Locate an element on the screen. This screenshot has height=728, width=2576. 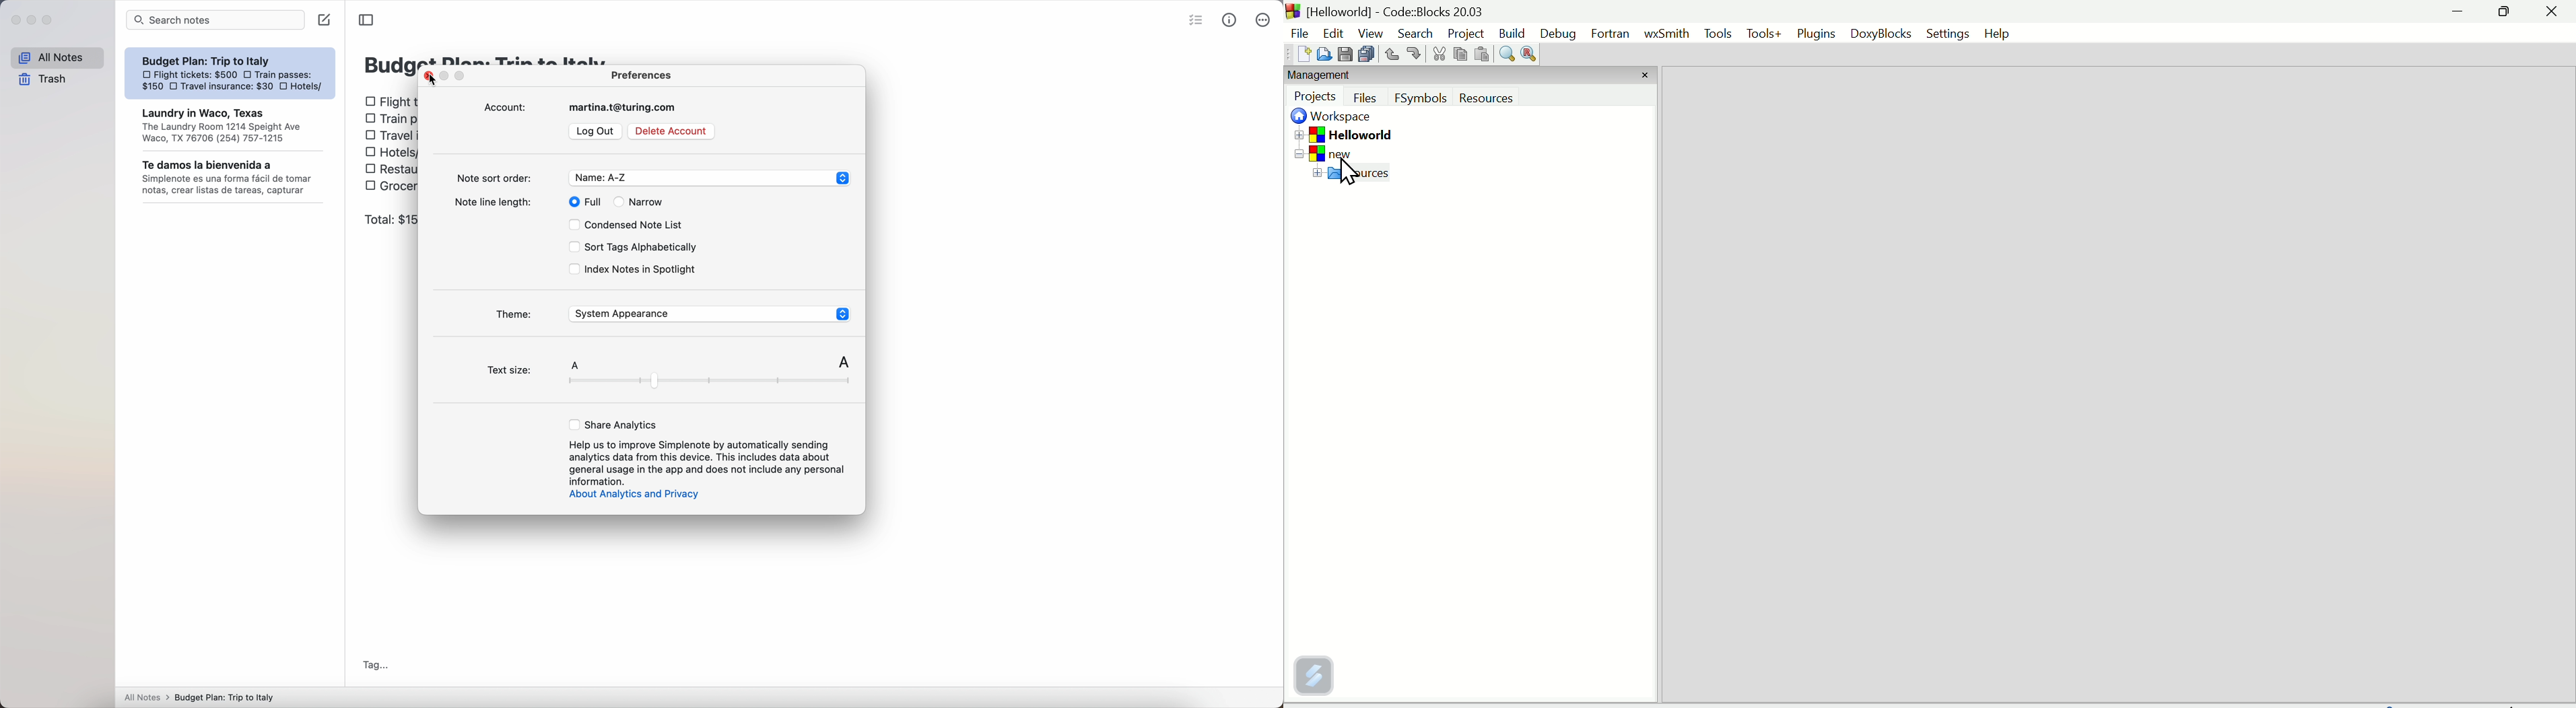
All notes is located at coordinates (57, 58).